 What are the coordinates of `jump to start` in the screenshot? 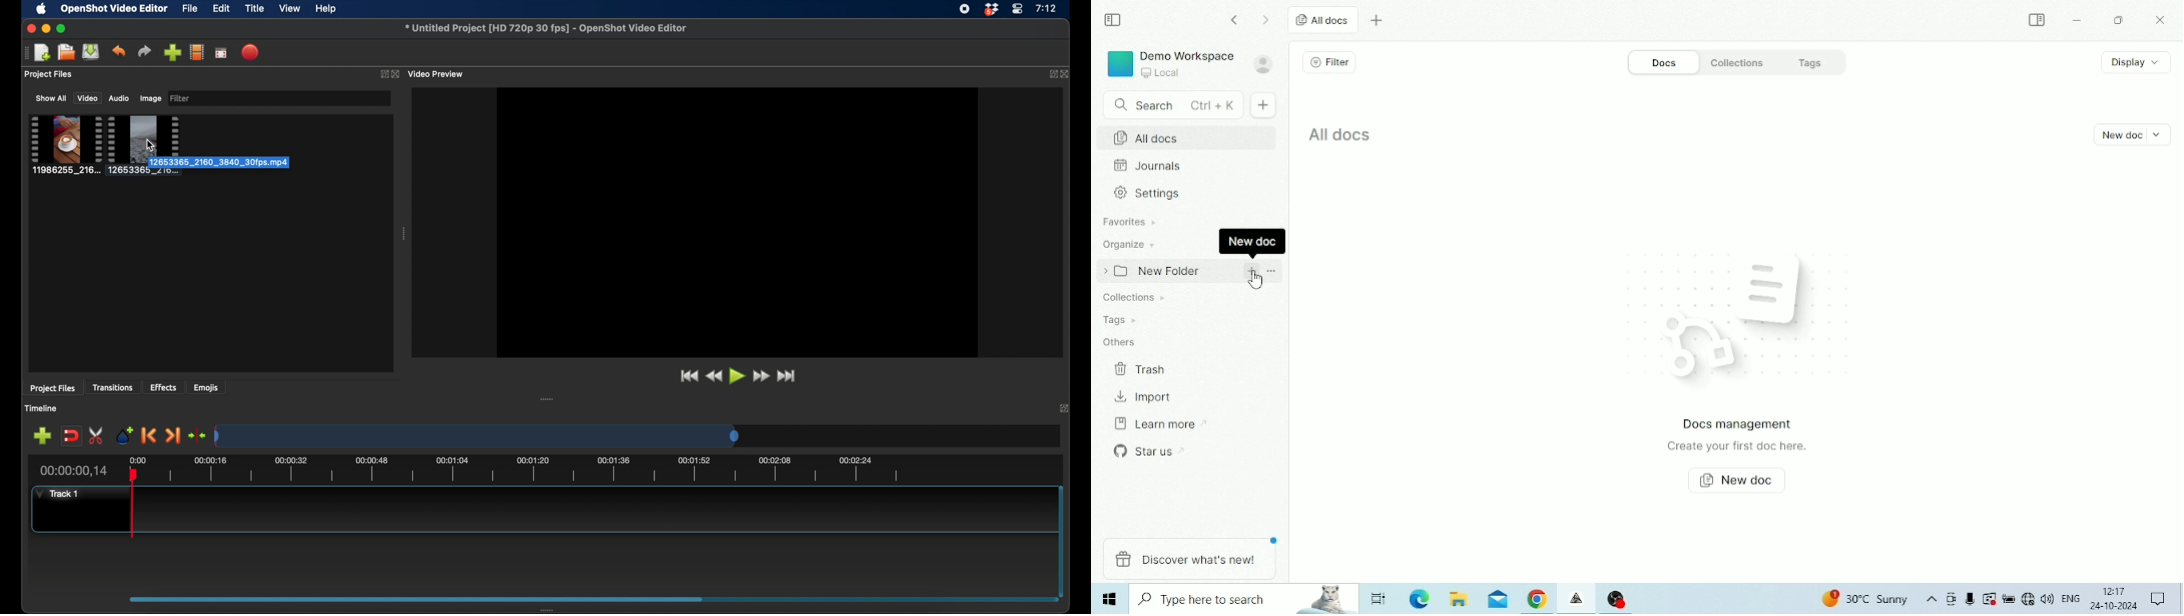 It's located at (689, 376).